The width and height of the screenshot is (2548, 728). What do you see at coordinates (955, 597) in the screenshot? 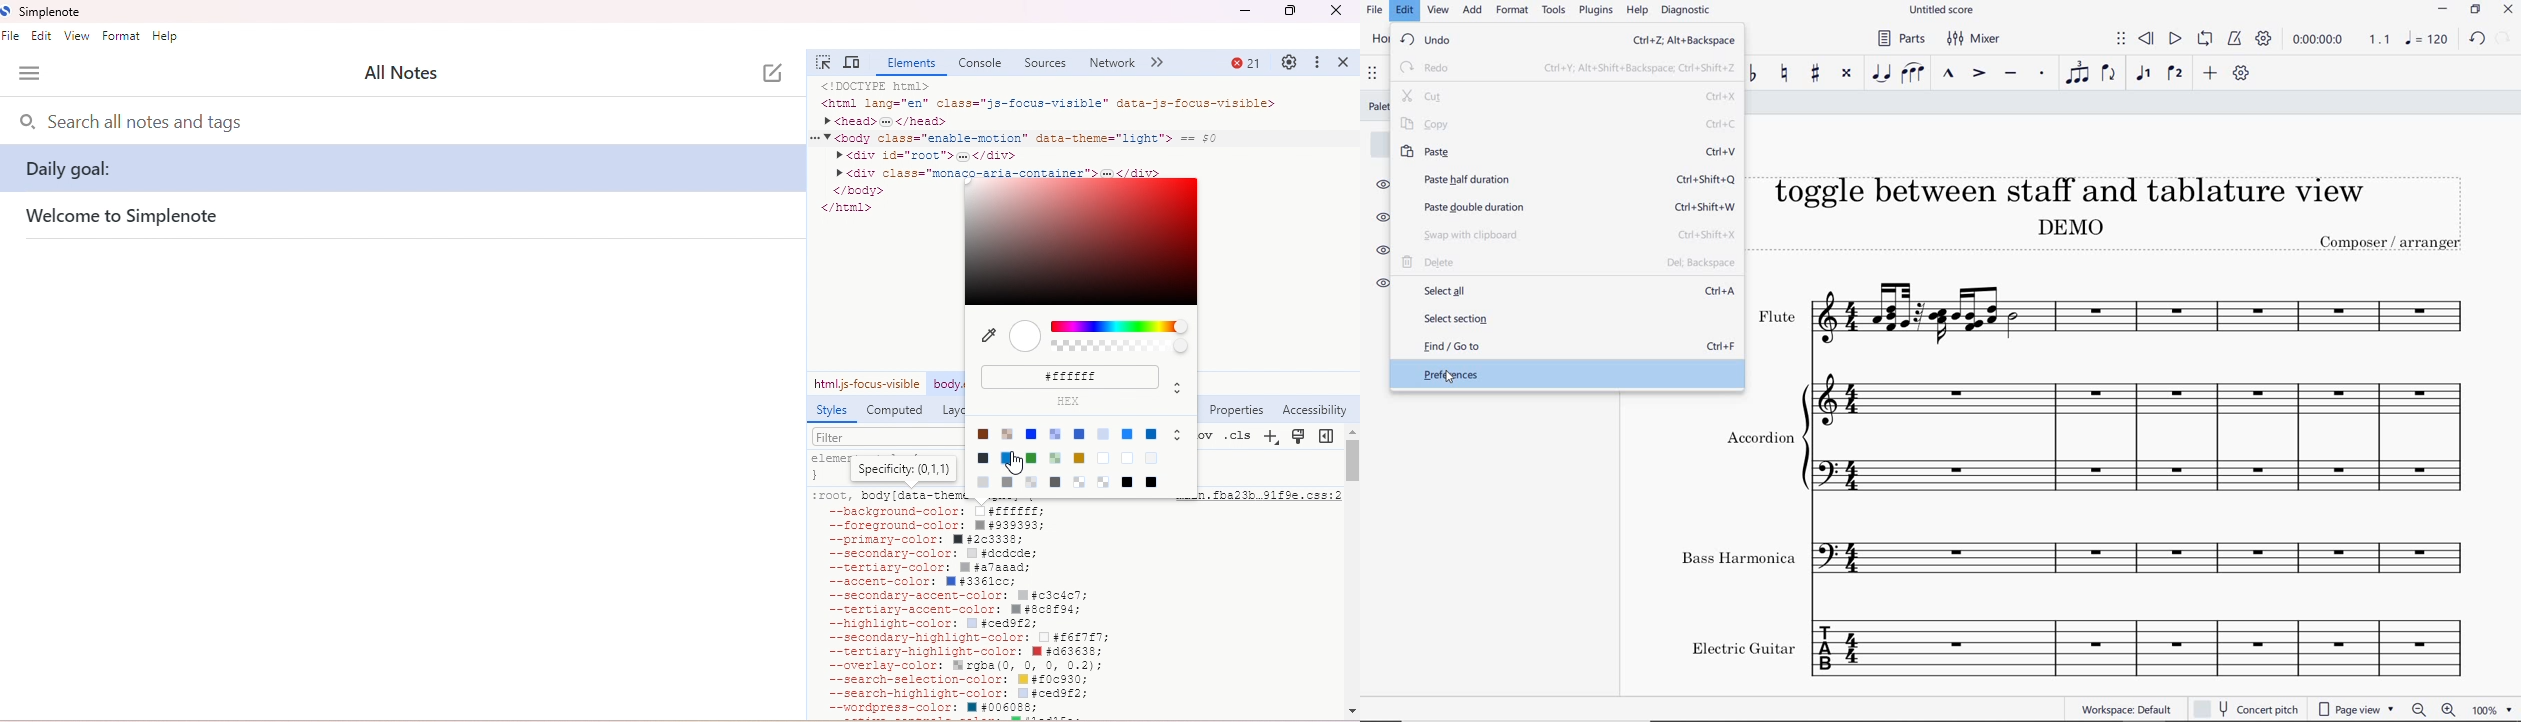
I see `secondary-accent-color` at bounding box center [955, 597].